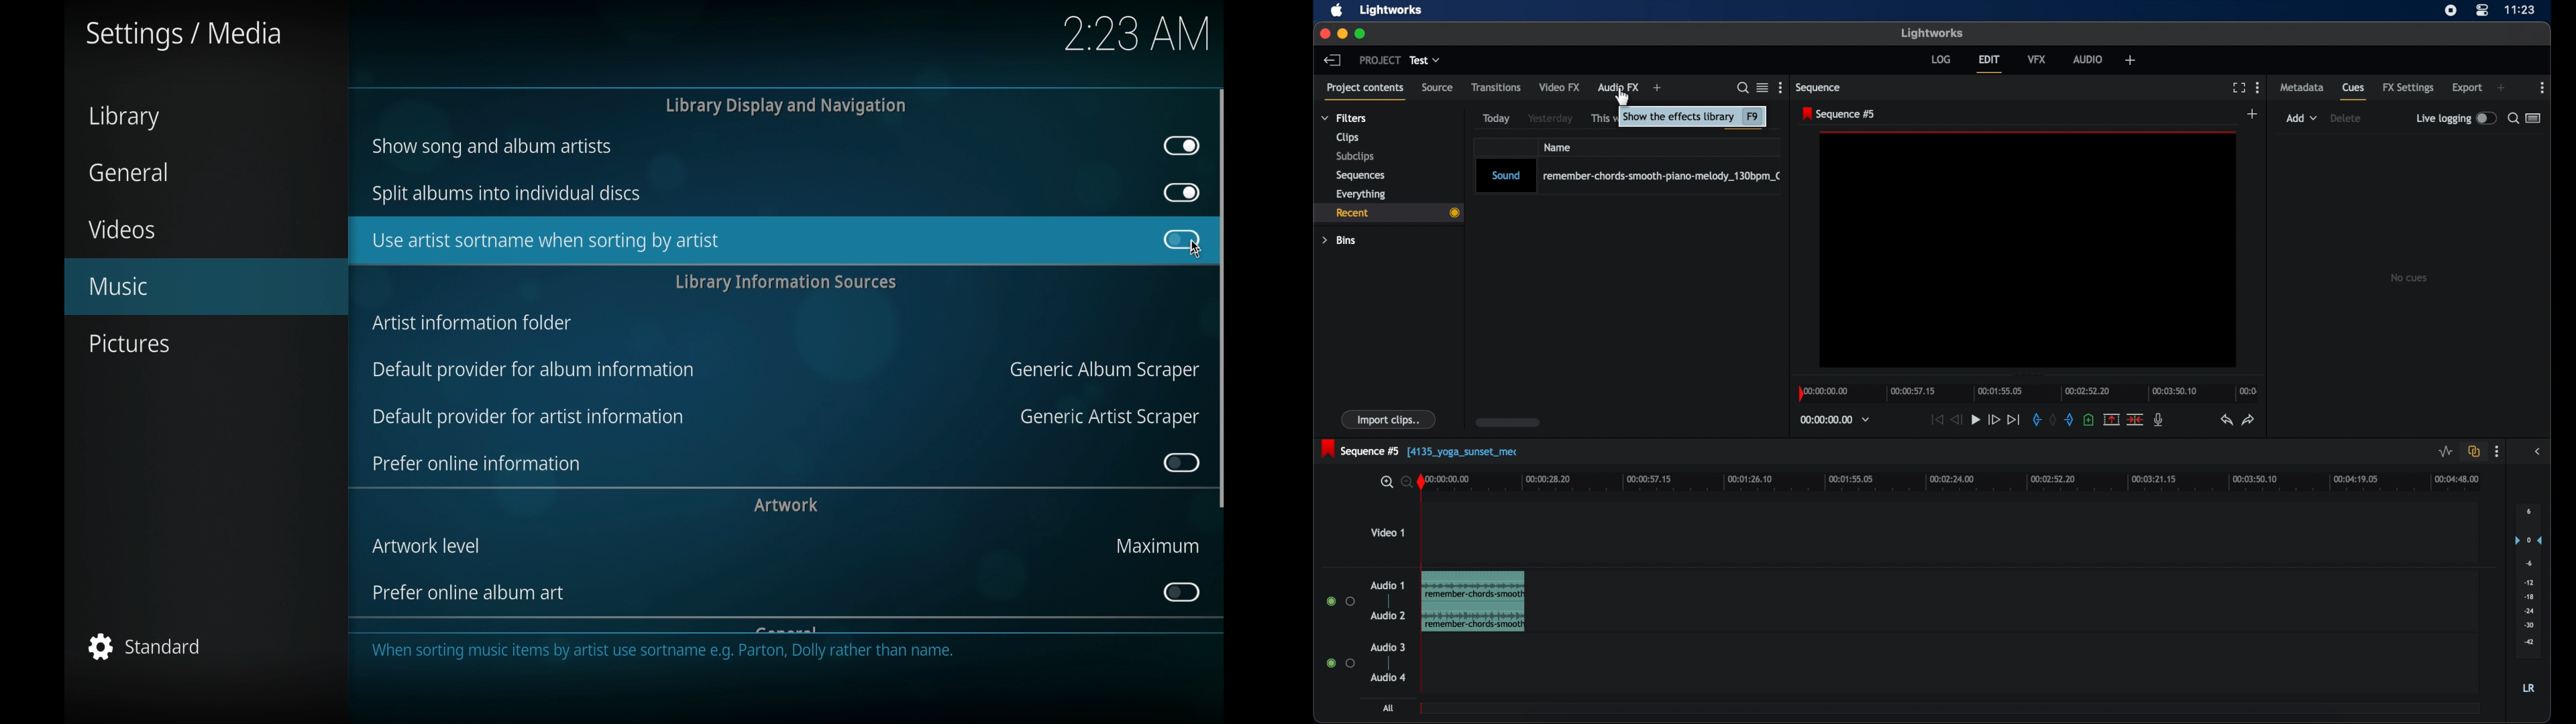 The width and height of the screenshot is (2576, 728). Describe the element at coordinates (470, 593) in the screenshot. I see `prefer online album art` at that location.